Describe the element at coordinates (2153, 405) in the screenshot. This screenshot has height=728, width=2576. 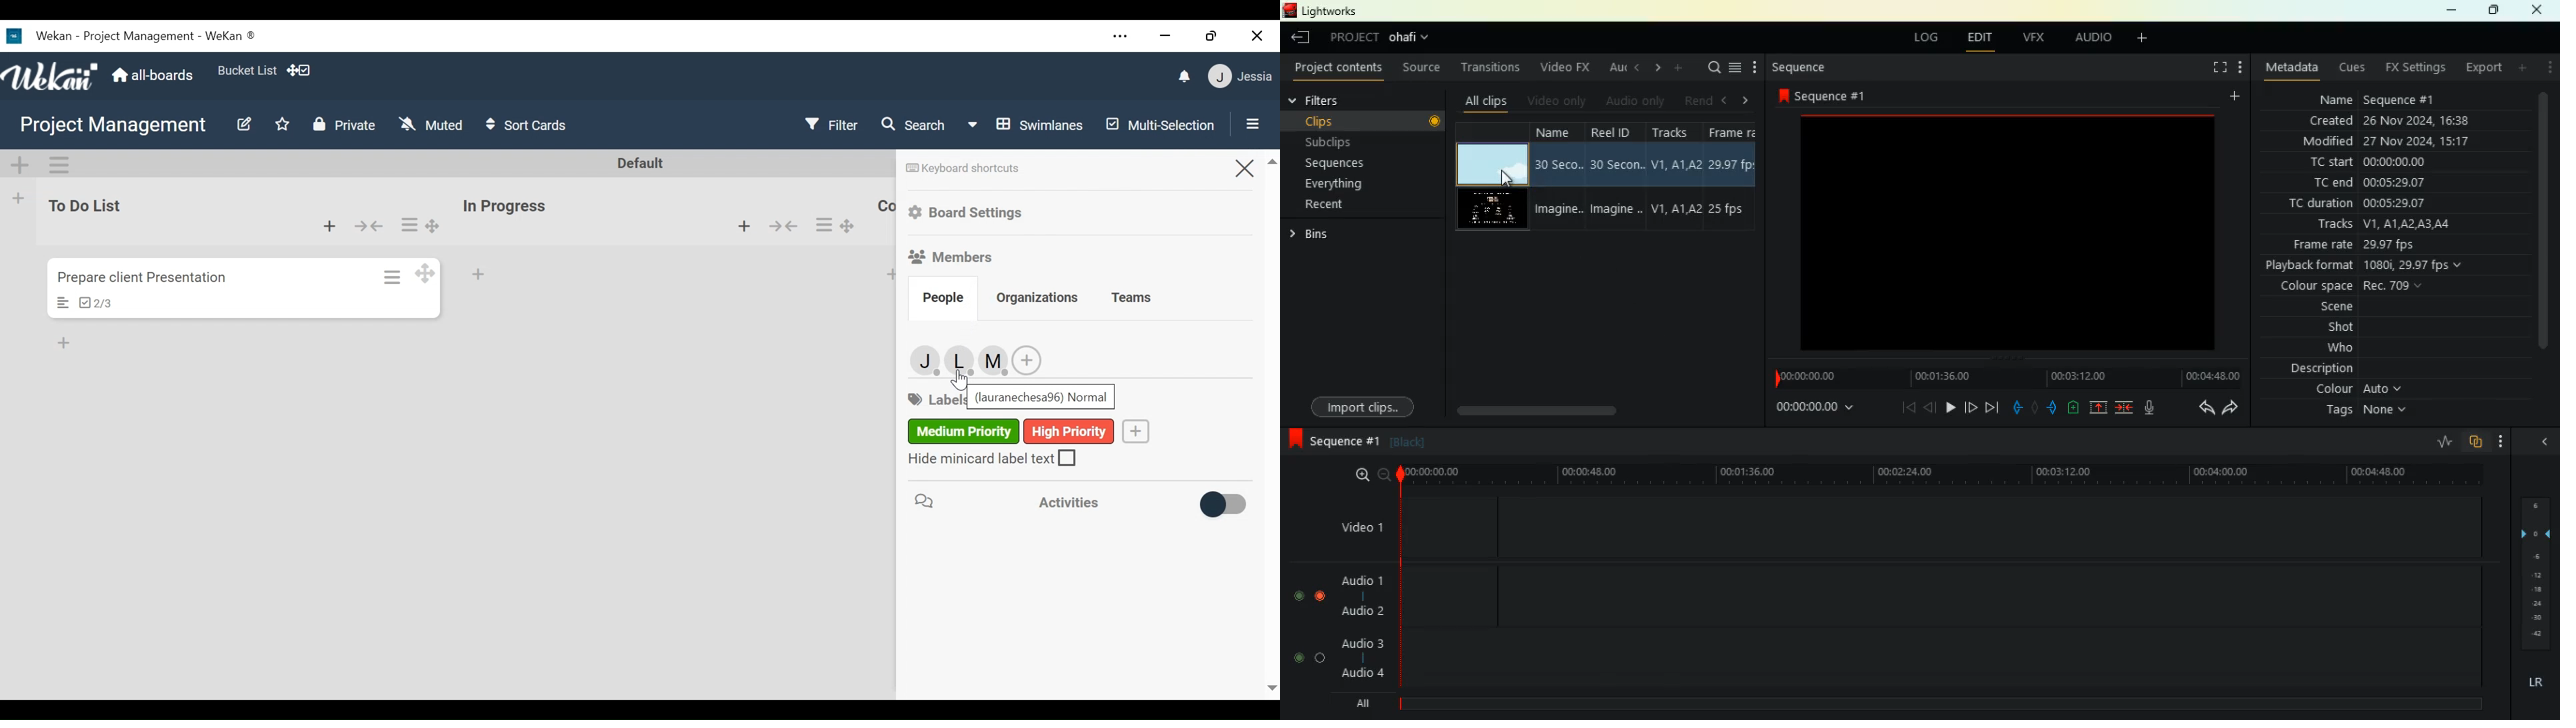
I see `mic` at that location.